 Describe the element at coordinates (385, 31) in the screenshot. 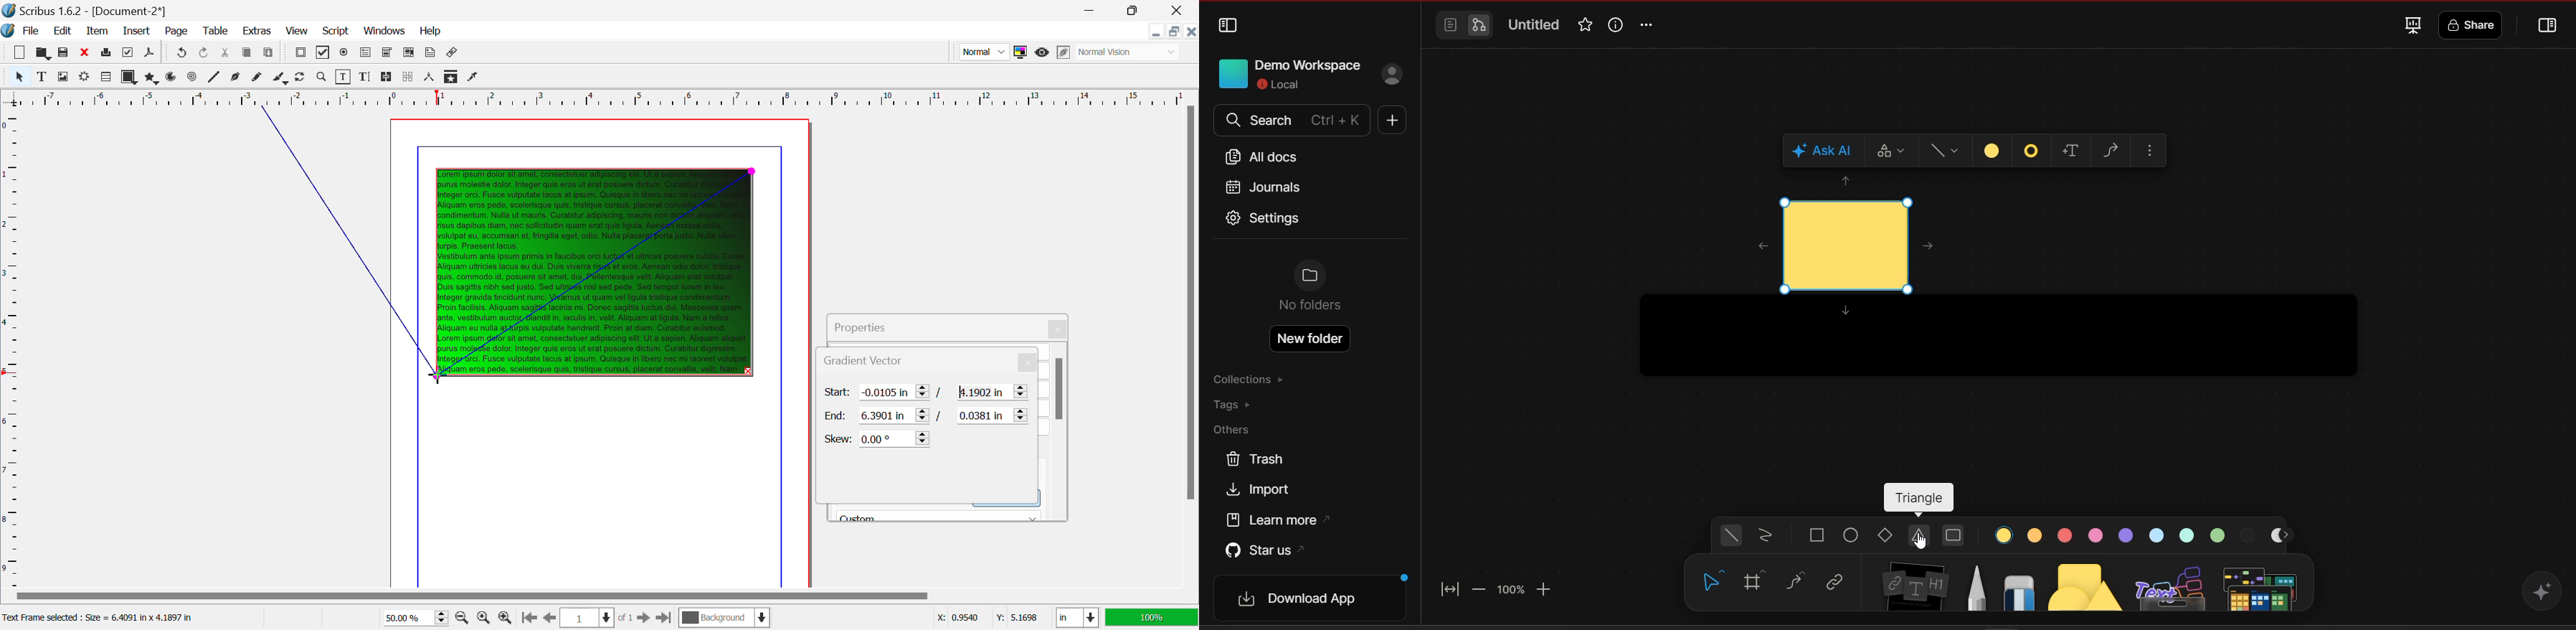

I see `Windows` at that location.